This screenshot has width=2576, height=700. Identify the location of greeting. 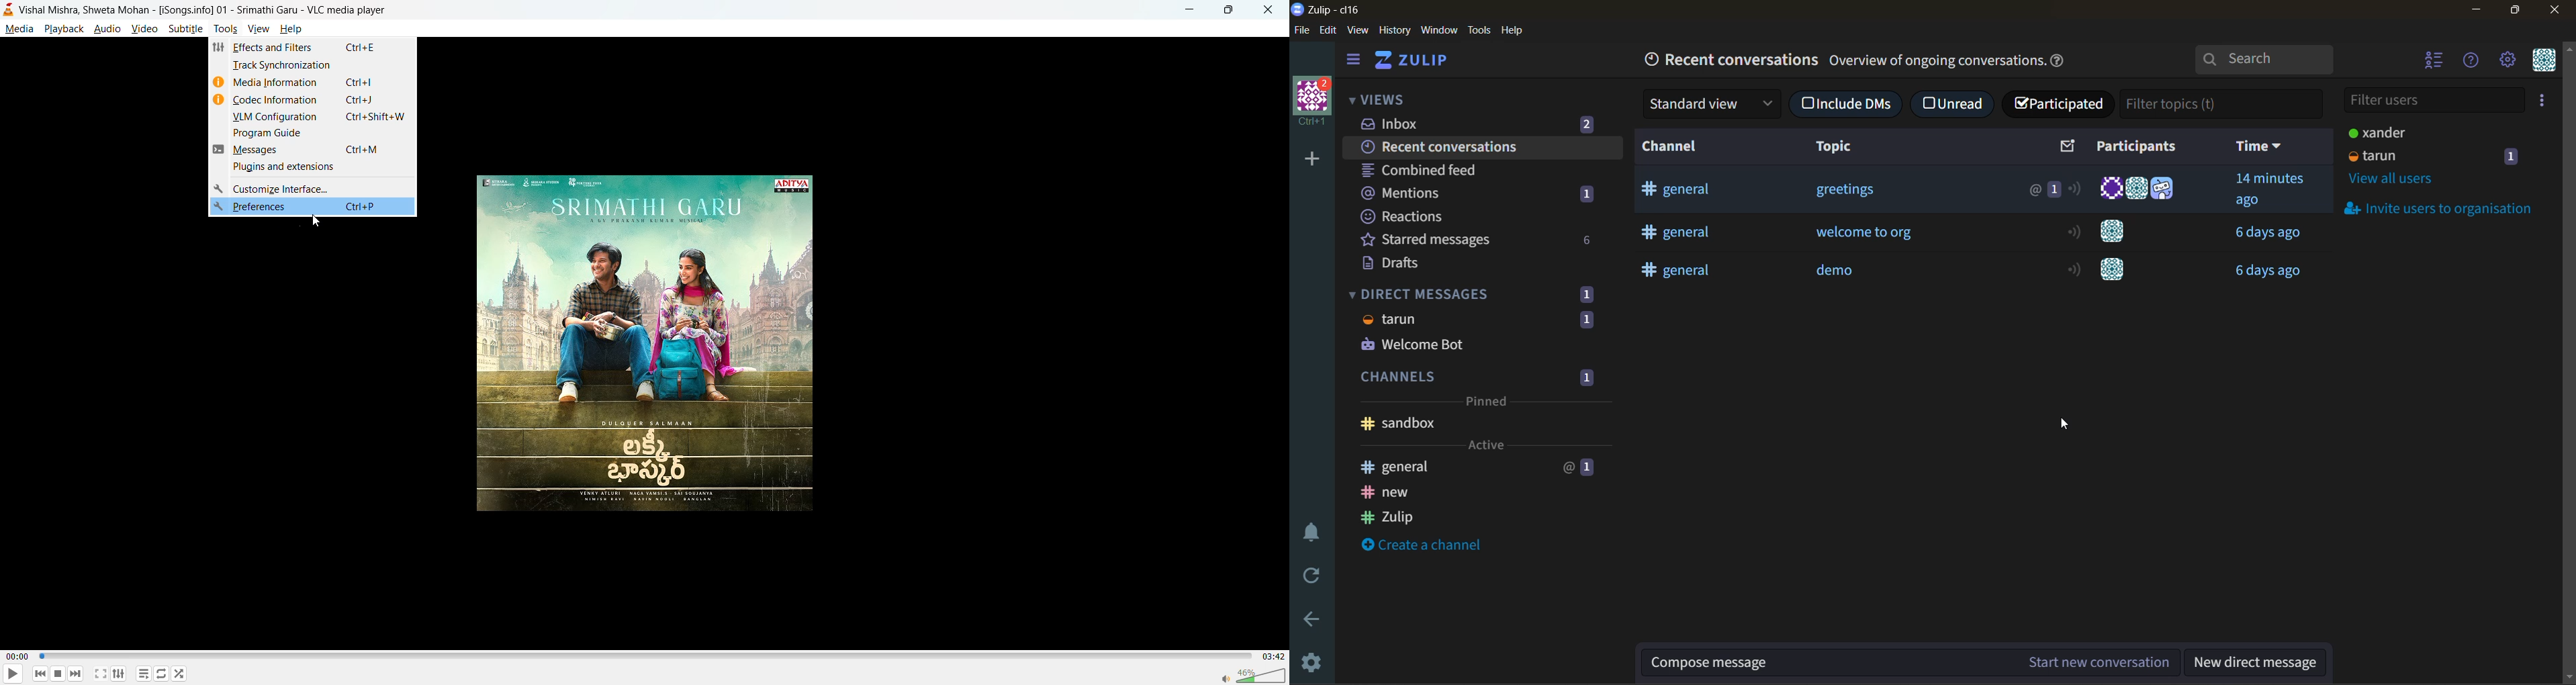
(1846, 190).